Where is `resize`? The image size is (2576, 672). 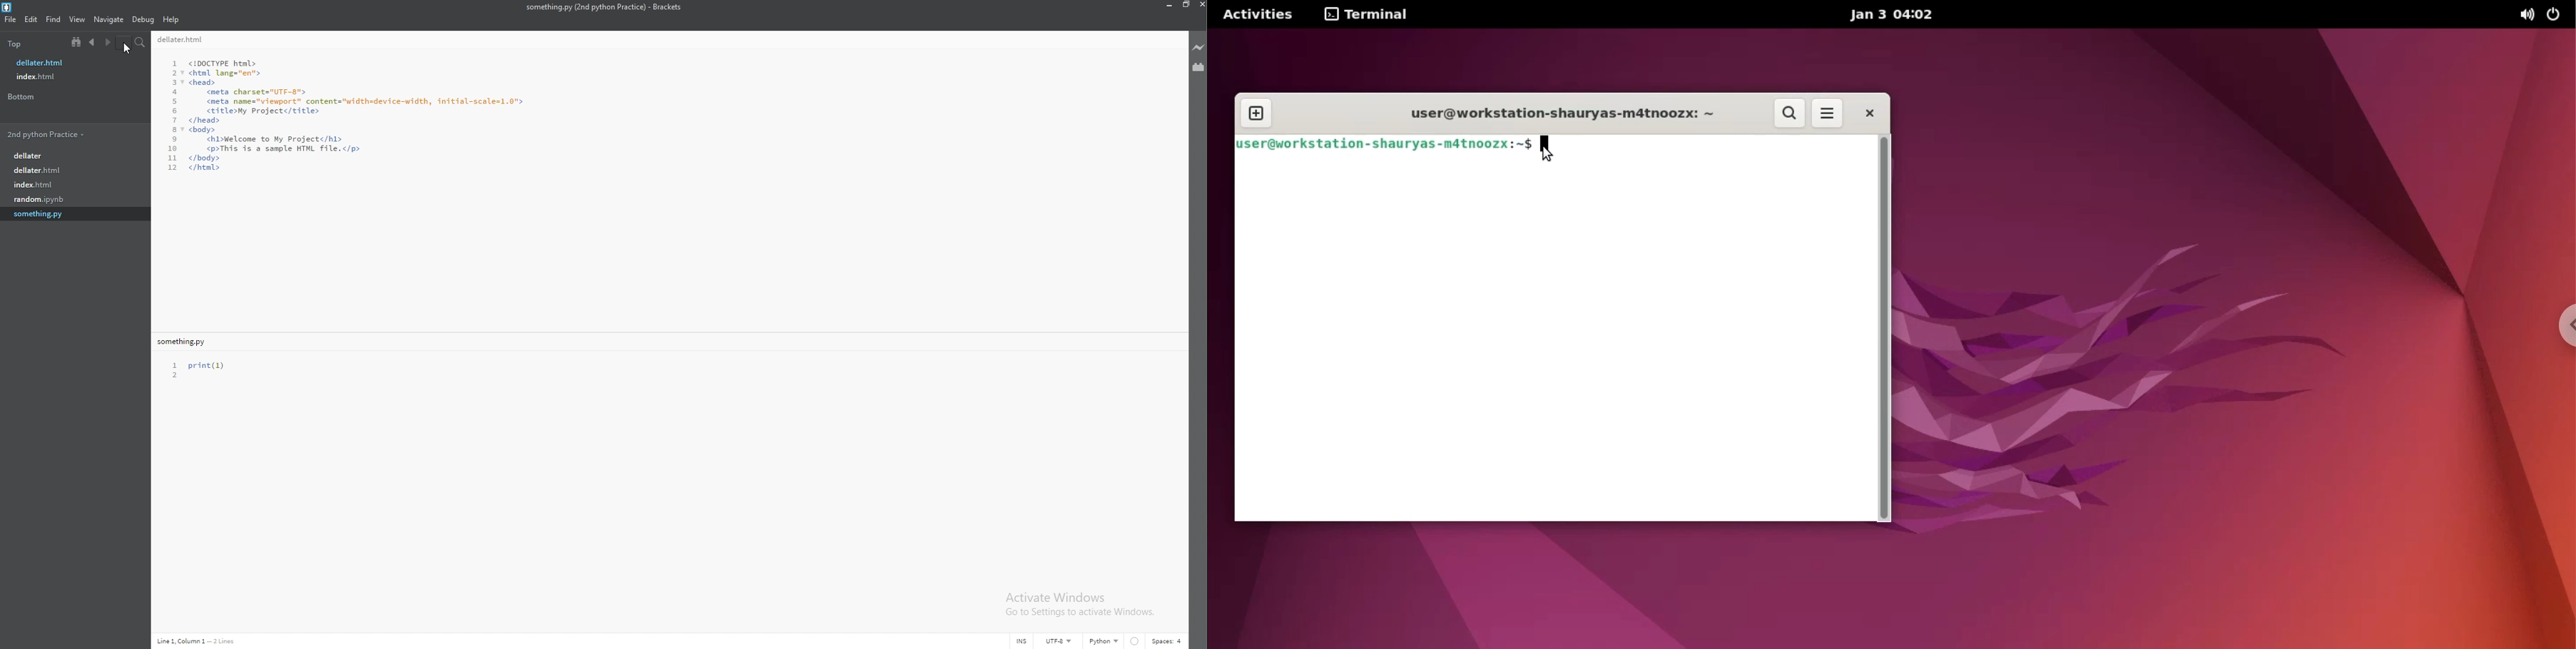 resize is located at coordinates (1183, 4).